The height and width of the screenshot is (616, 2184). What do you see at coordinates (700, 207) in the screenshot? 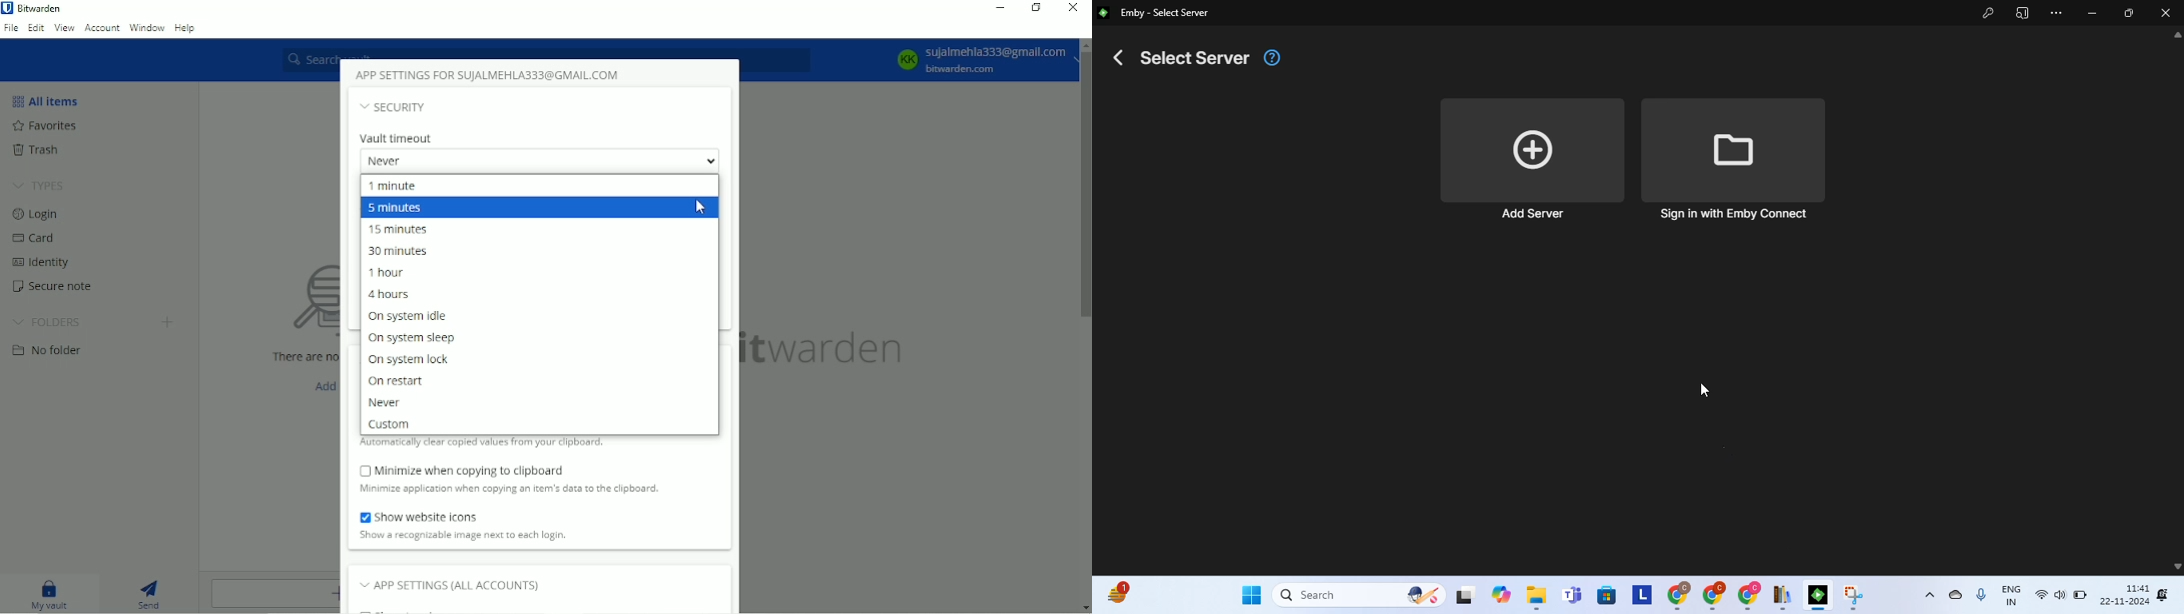
I see `Cursor` at bounding box center [700, 207].